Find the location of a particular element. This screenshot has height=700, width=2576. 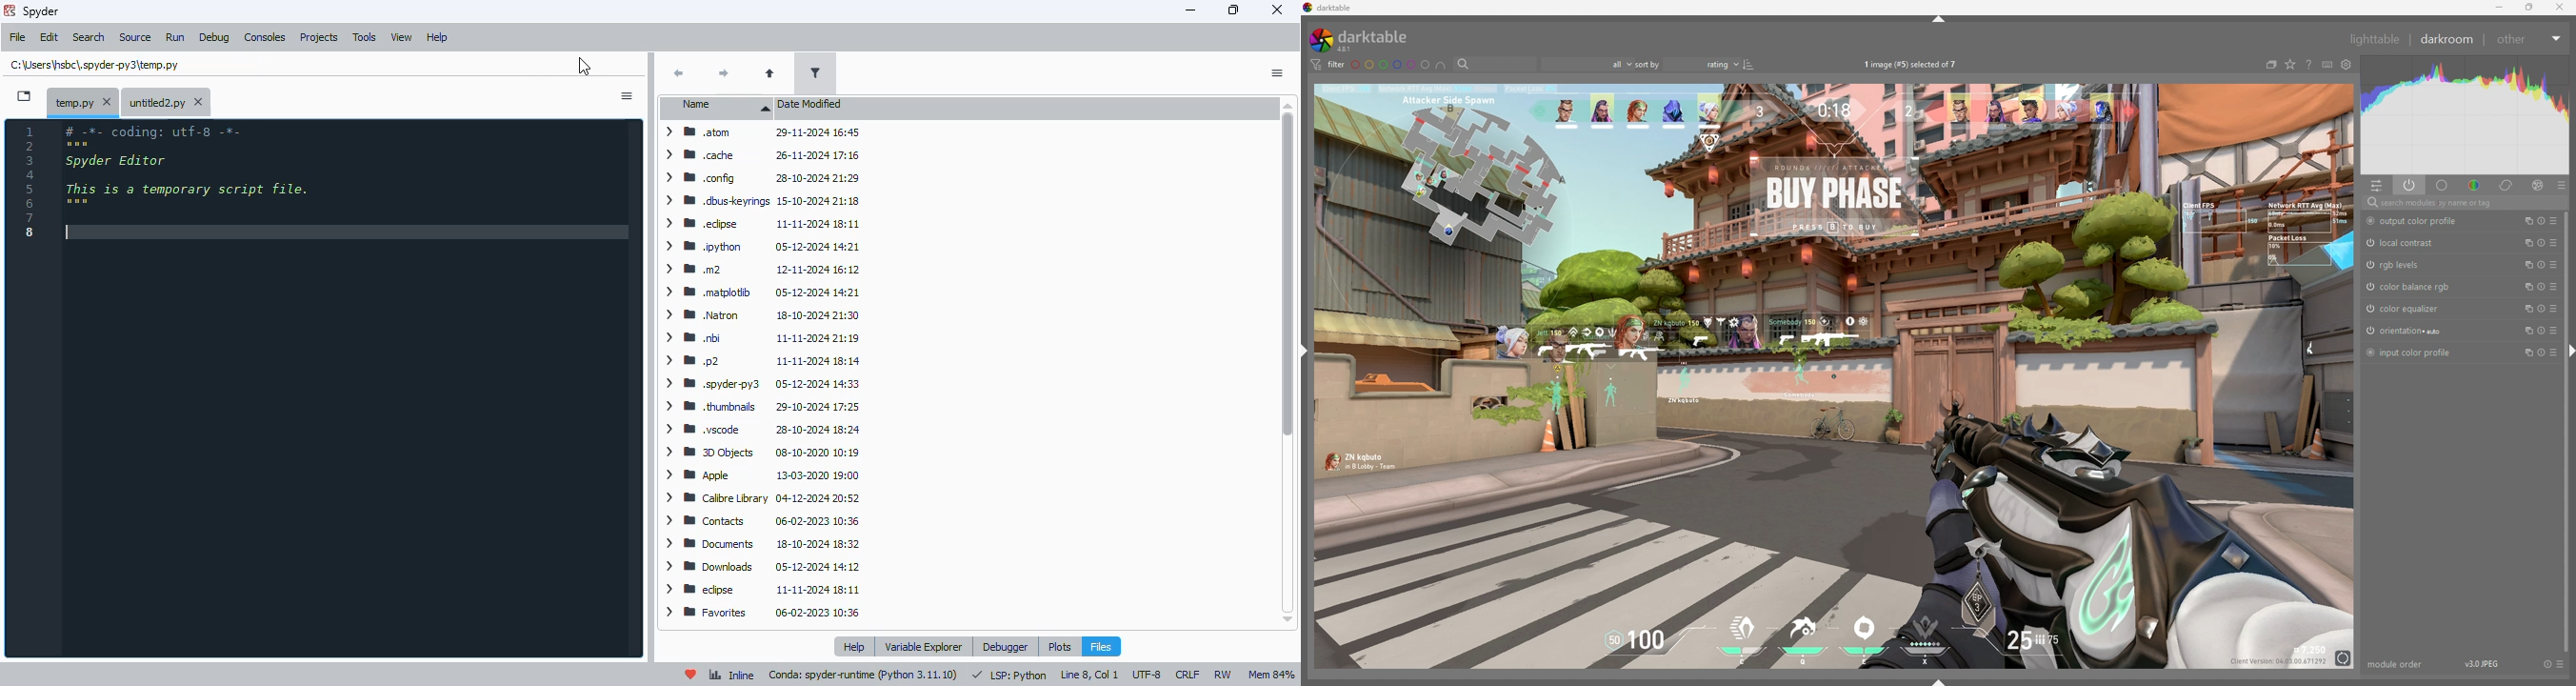

> BB .edpse 11-11-2024 18:11 is located at coordinates (763, 222).